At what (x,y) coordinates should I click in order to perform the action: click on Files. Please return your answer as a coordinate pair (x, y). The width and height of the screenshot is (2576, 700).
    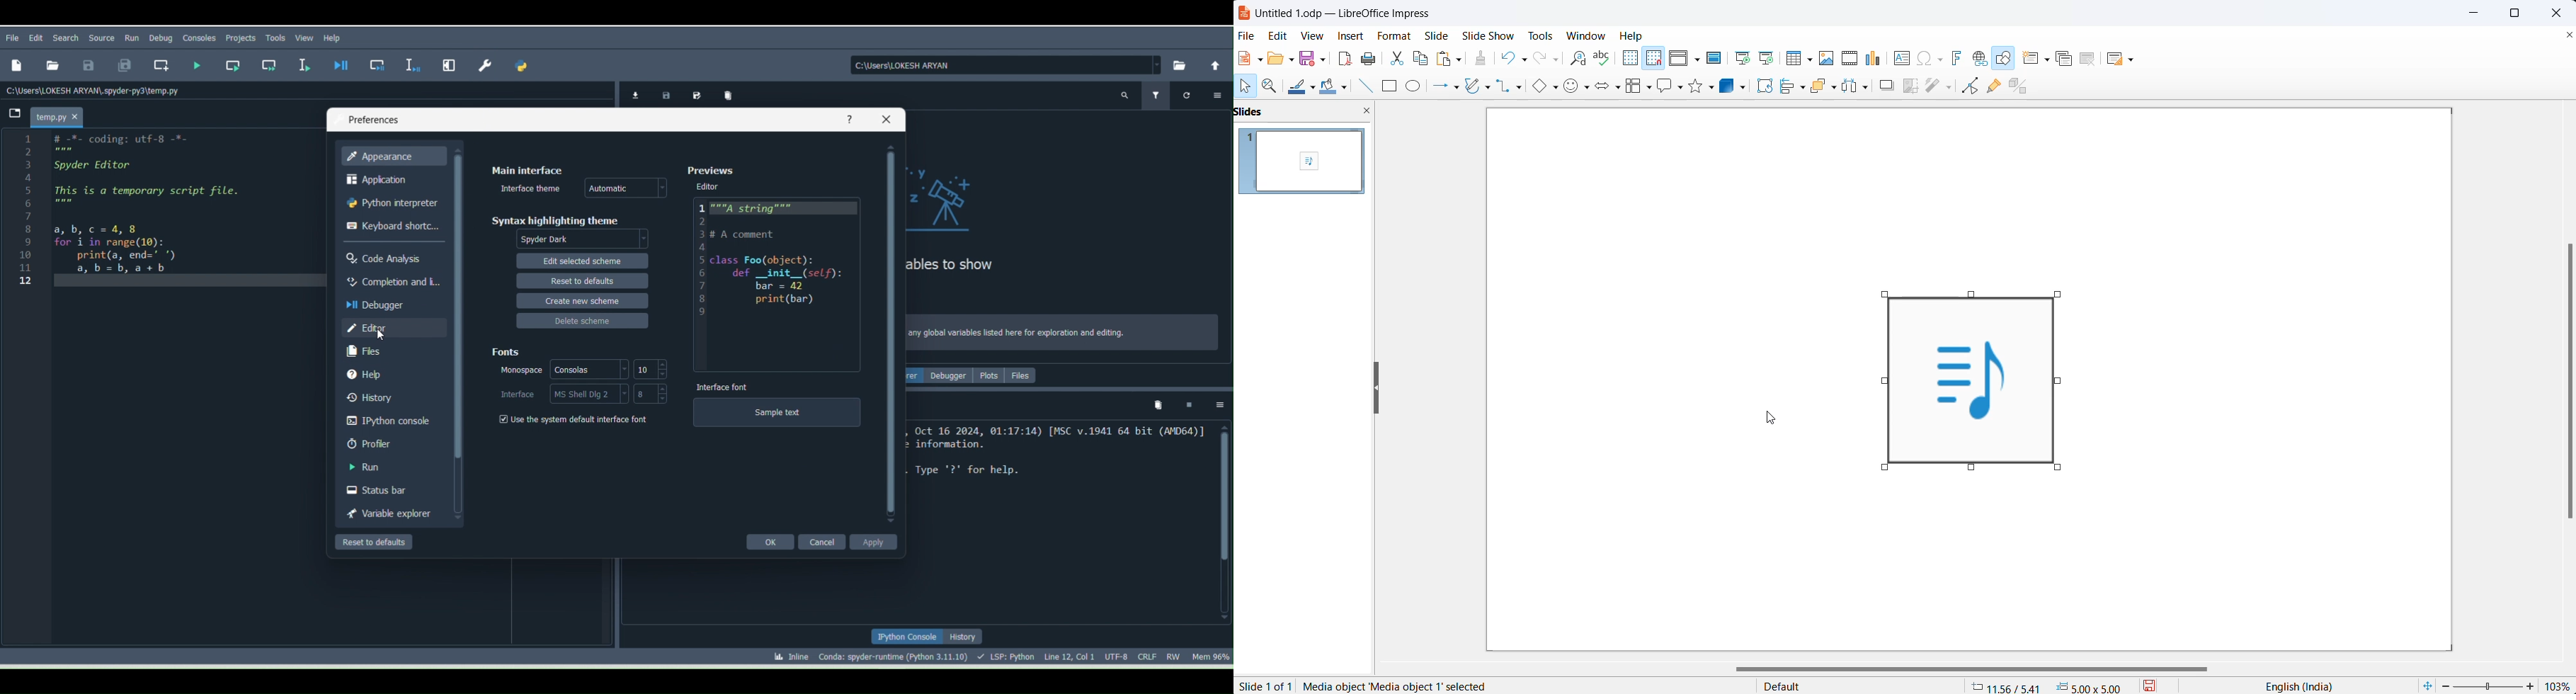
    Looking at the image, I should click on (1022, 374).